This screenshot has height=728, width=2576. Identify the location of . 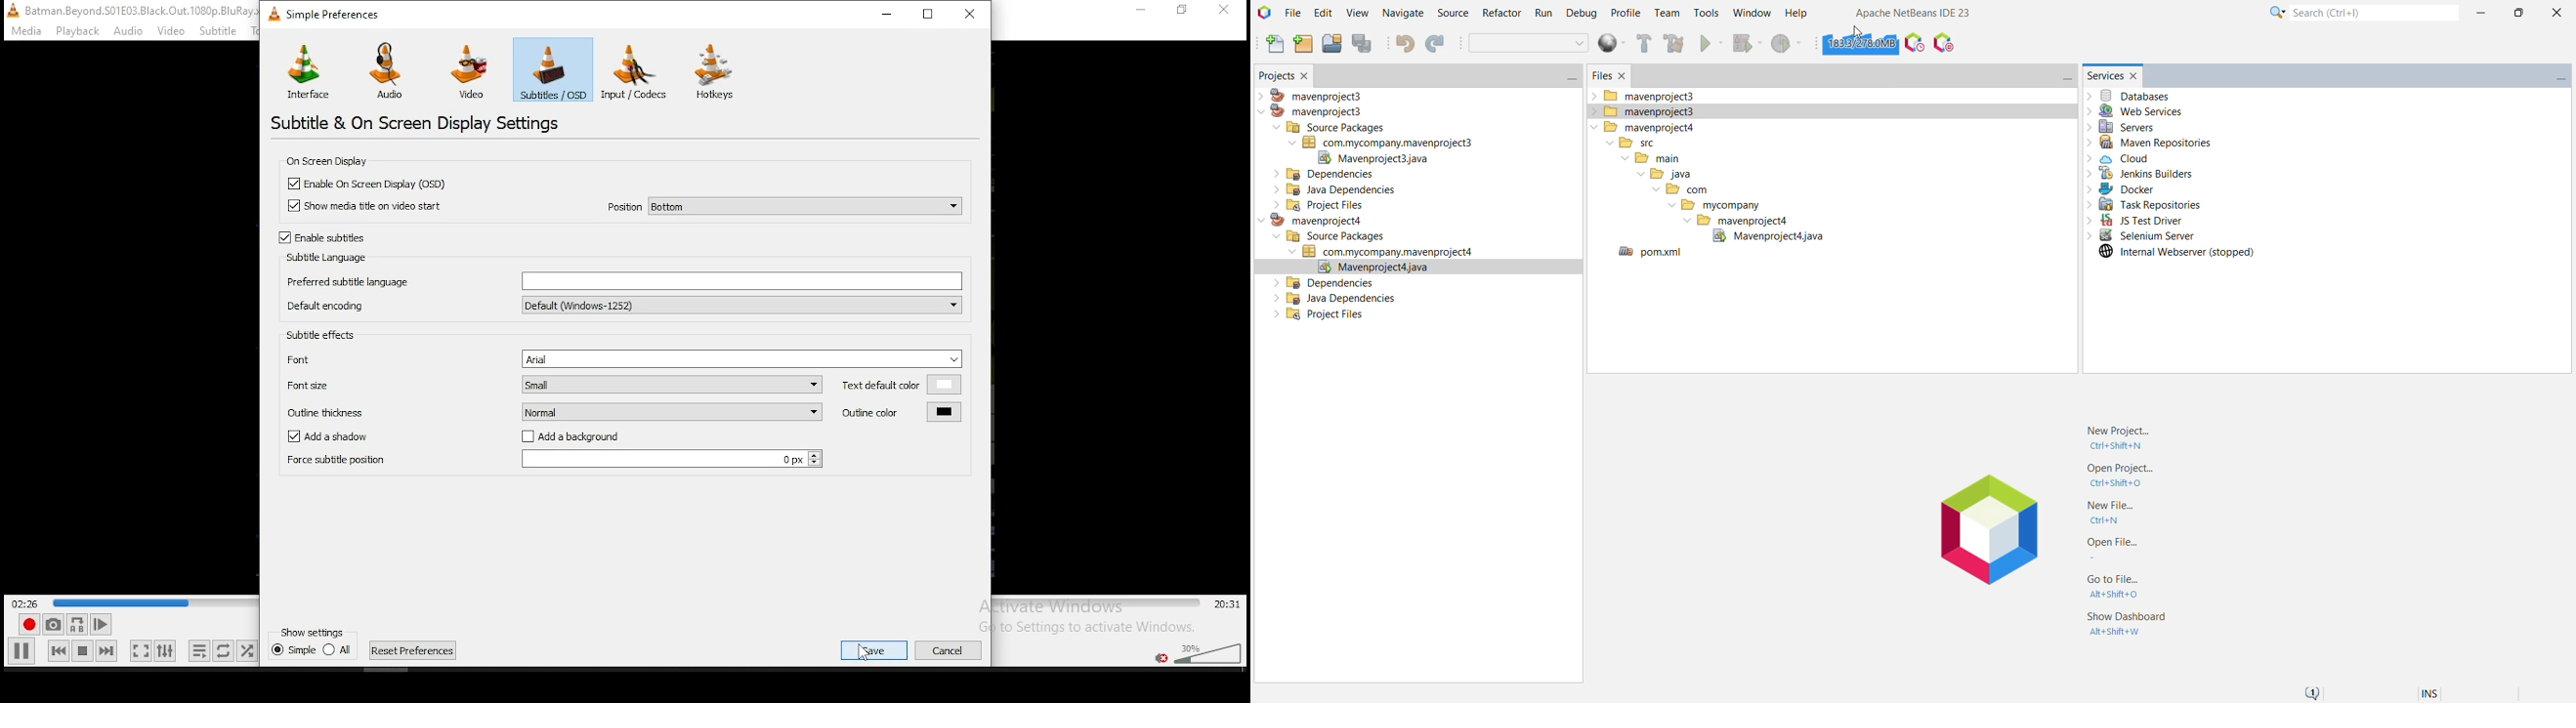
(76, 31).